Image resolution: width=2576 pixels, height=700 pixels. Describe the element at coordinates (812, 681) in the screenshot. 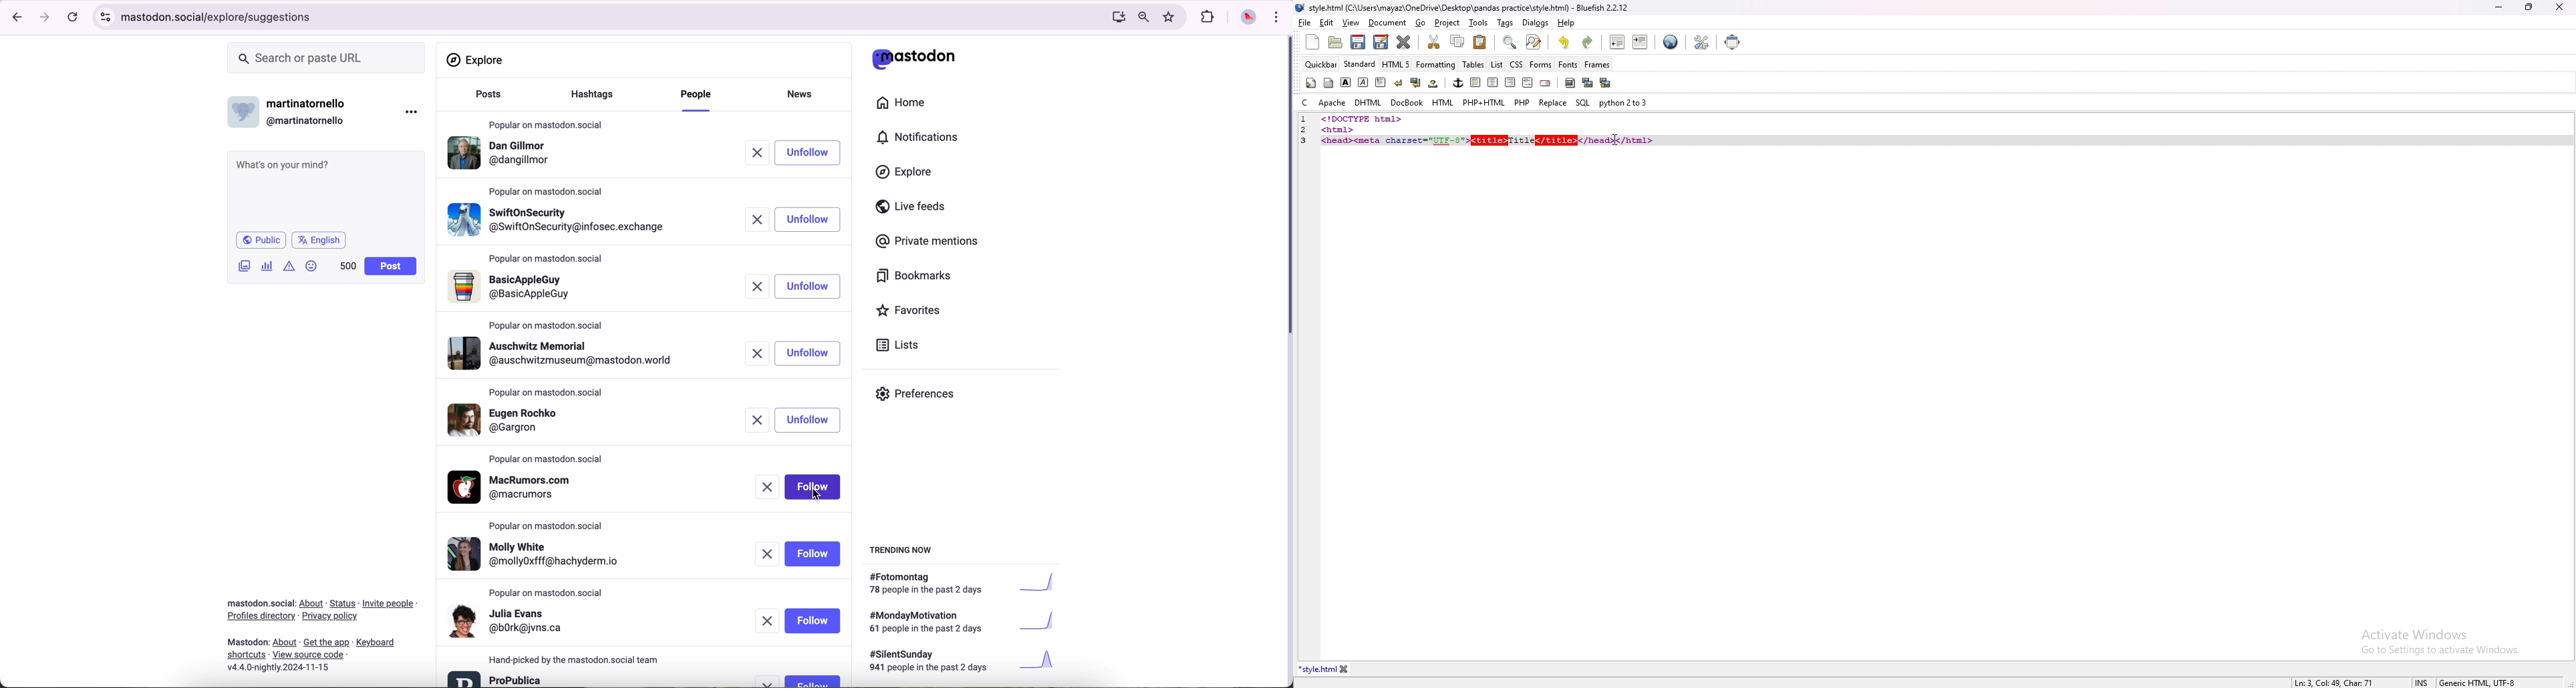

I see `follow button` at that location.